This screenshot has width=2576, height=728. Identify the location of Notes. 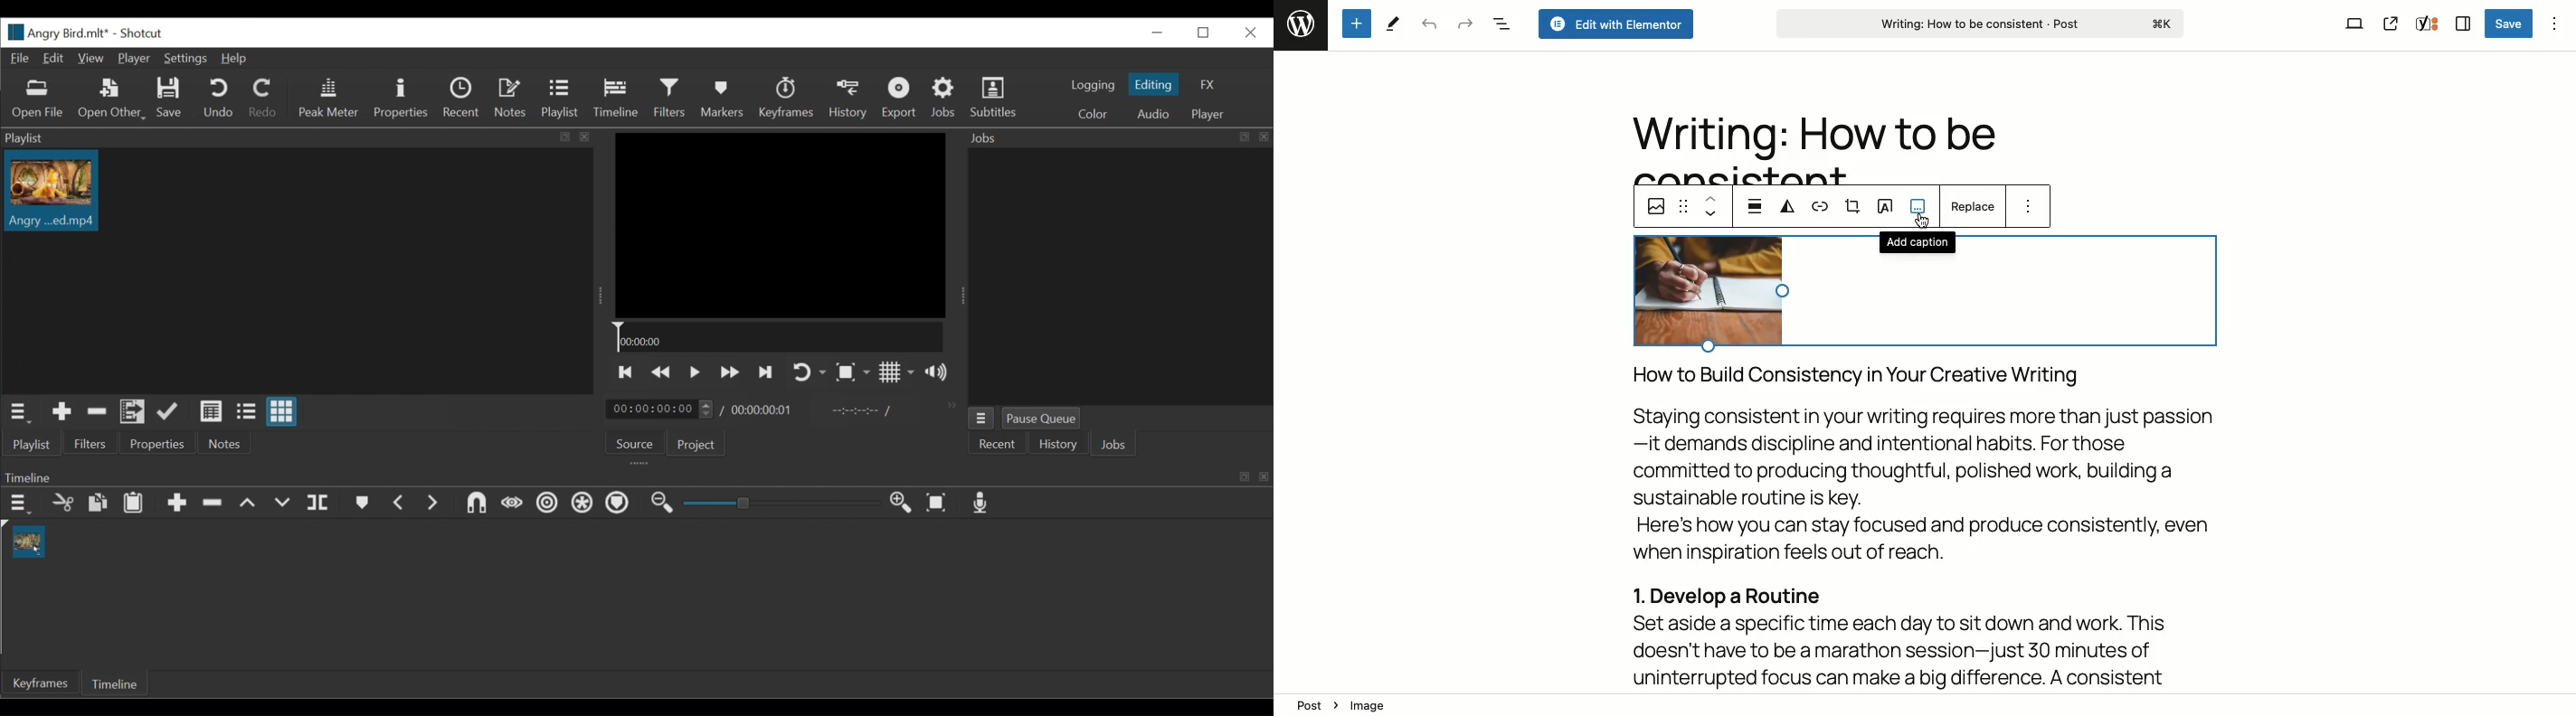
(222, 444).